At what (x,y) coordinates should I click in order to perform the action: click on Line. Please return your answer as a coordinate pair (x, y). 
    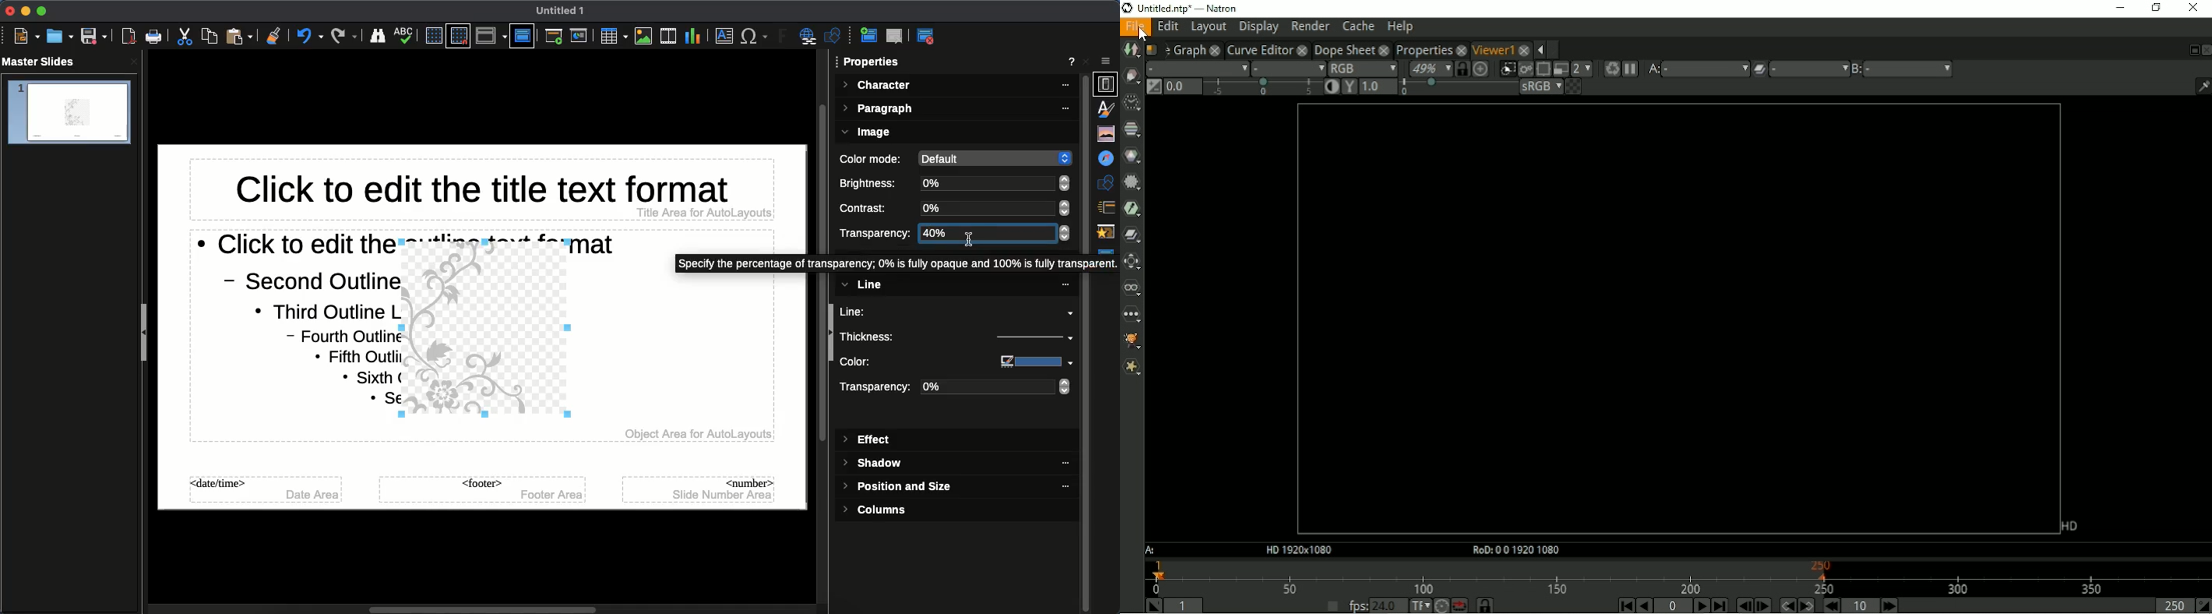
    Looking at the image, I should click on (955, 285).